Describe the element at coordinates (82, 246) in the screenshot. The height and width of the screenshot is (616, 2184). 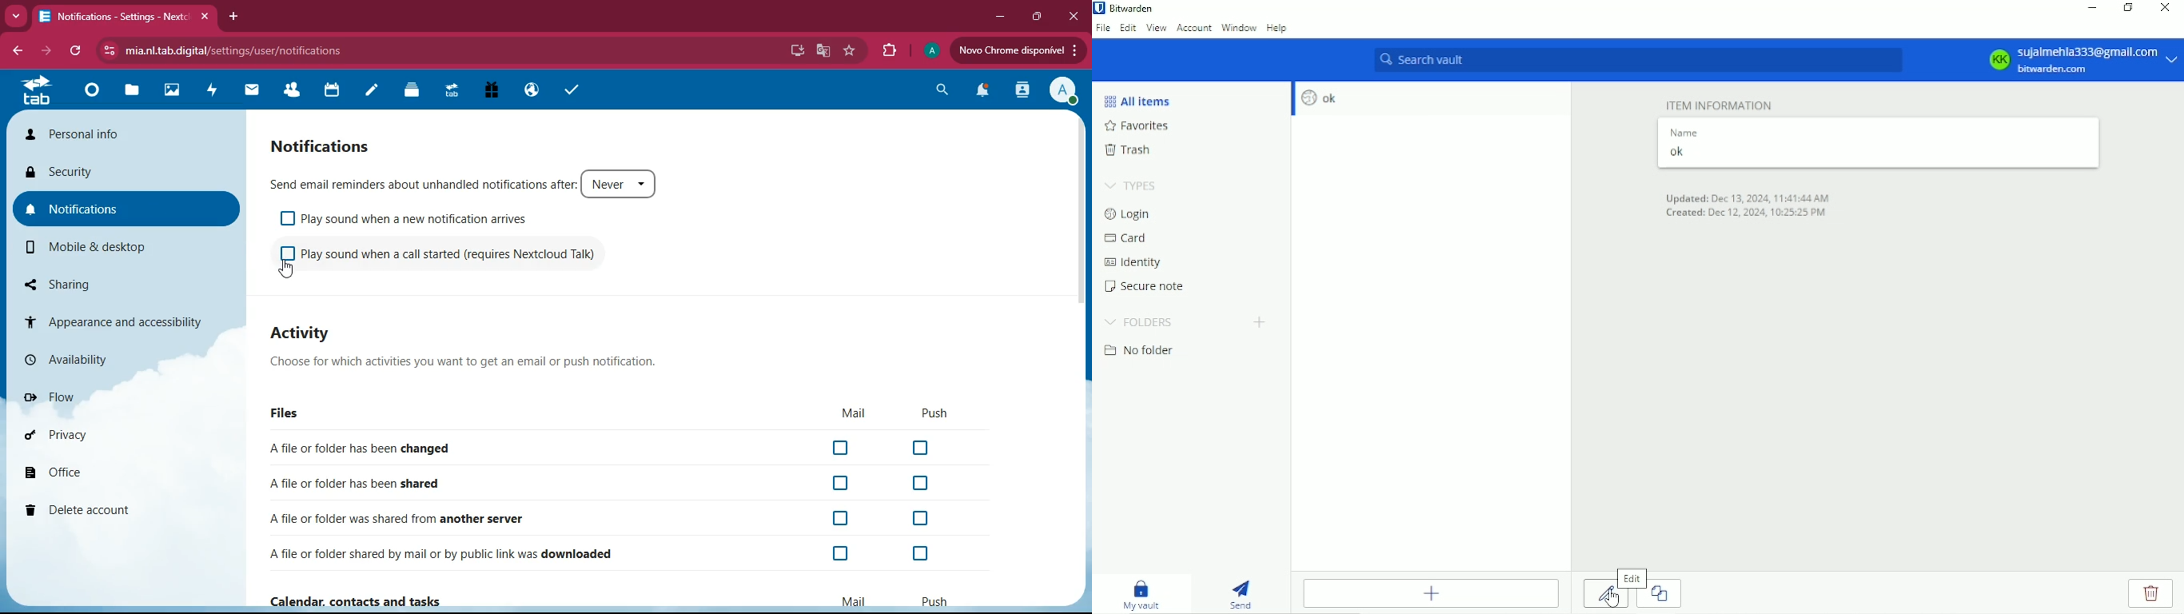
I see `mobile` at that location.